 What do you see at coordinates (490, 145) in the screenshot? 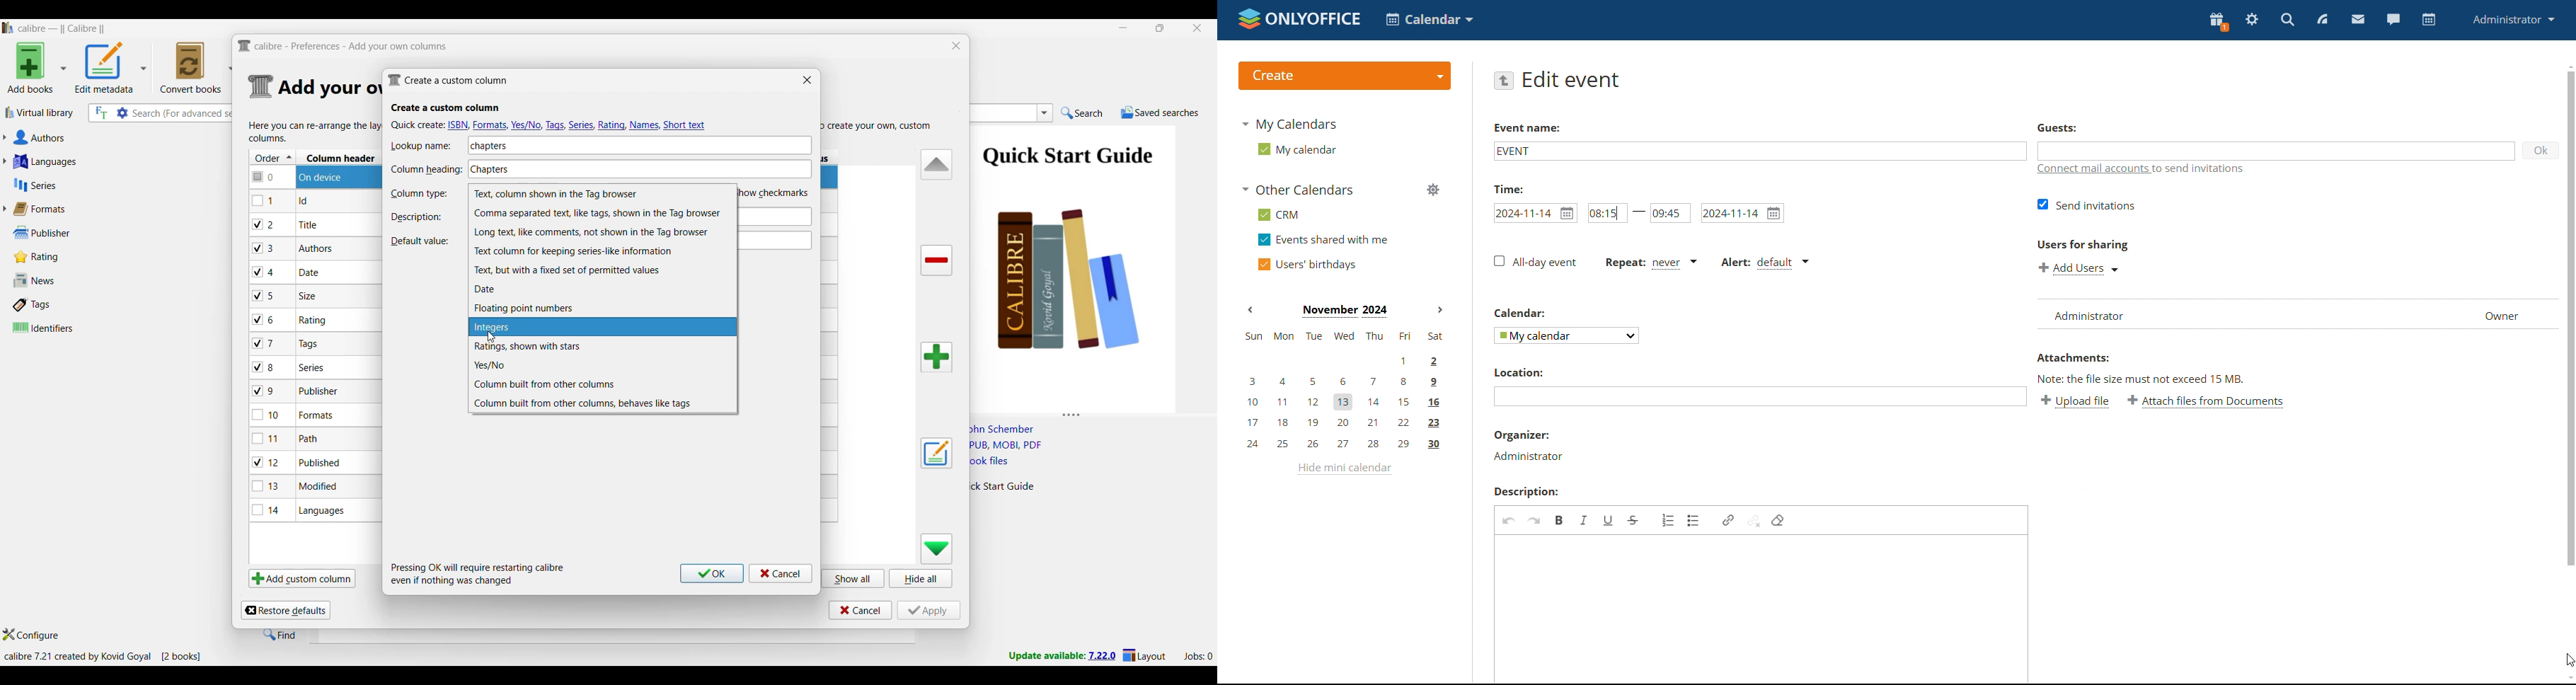
I see `Lookup name typed in` at bounding box center [490, 145].